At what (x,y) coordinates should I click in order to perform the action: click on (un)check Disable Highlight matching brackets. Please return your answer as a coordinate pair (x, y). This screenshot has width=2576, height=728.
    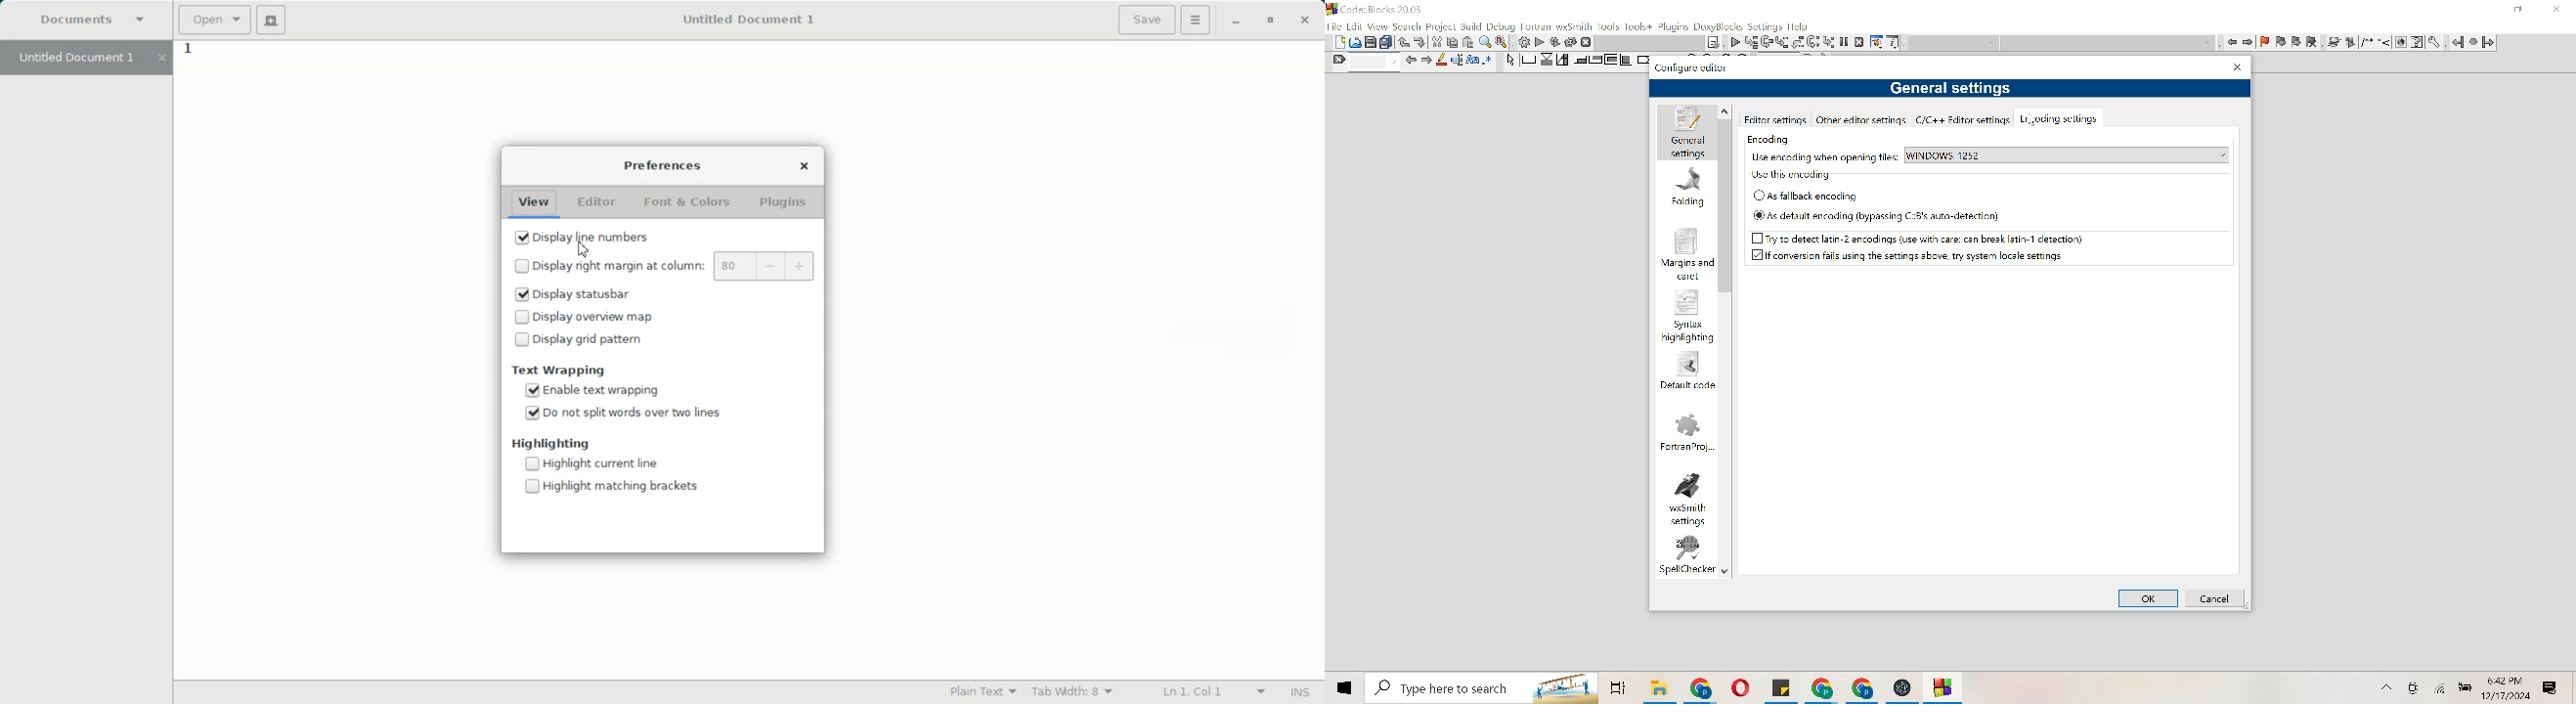
    Looking at the image, I should click on (614, 485).